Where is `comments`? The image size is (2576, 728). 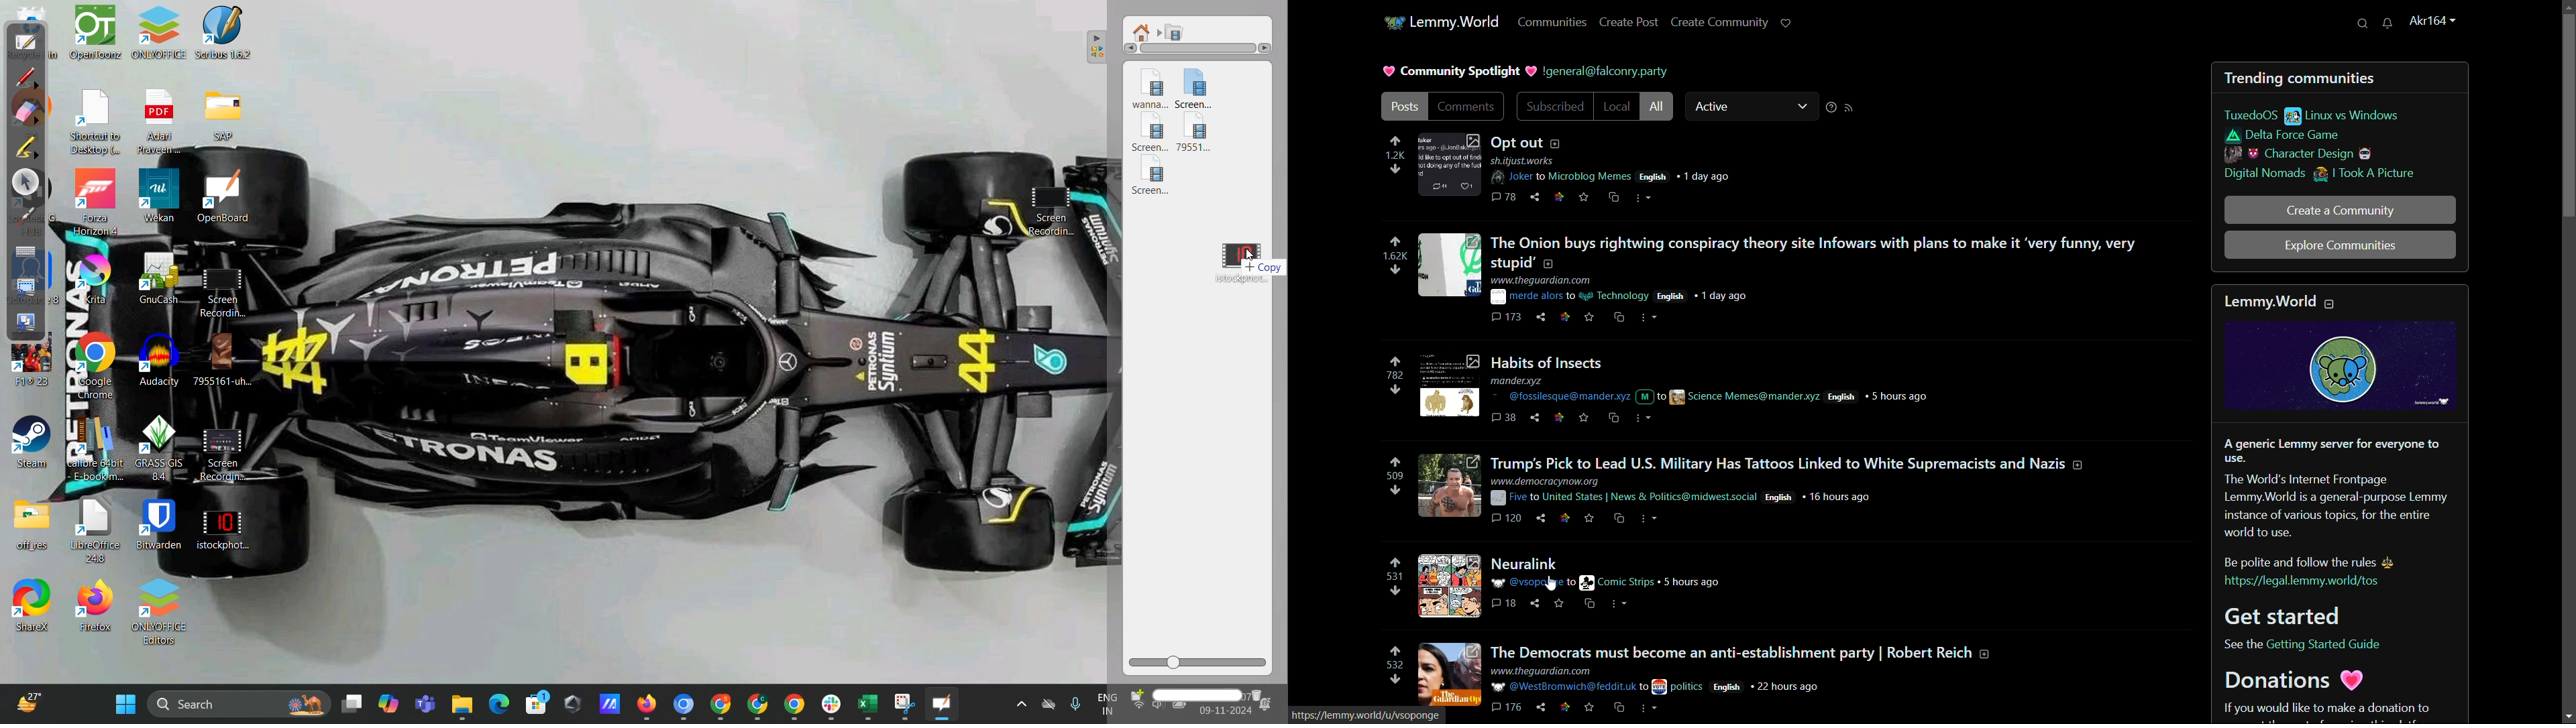 comments is located at coordinates (1503, 197).